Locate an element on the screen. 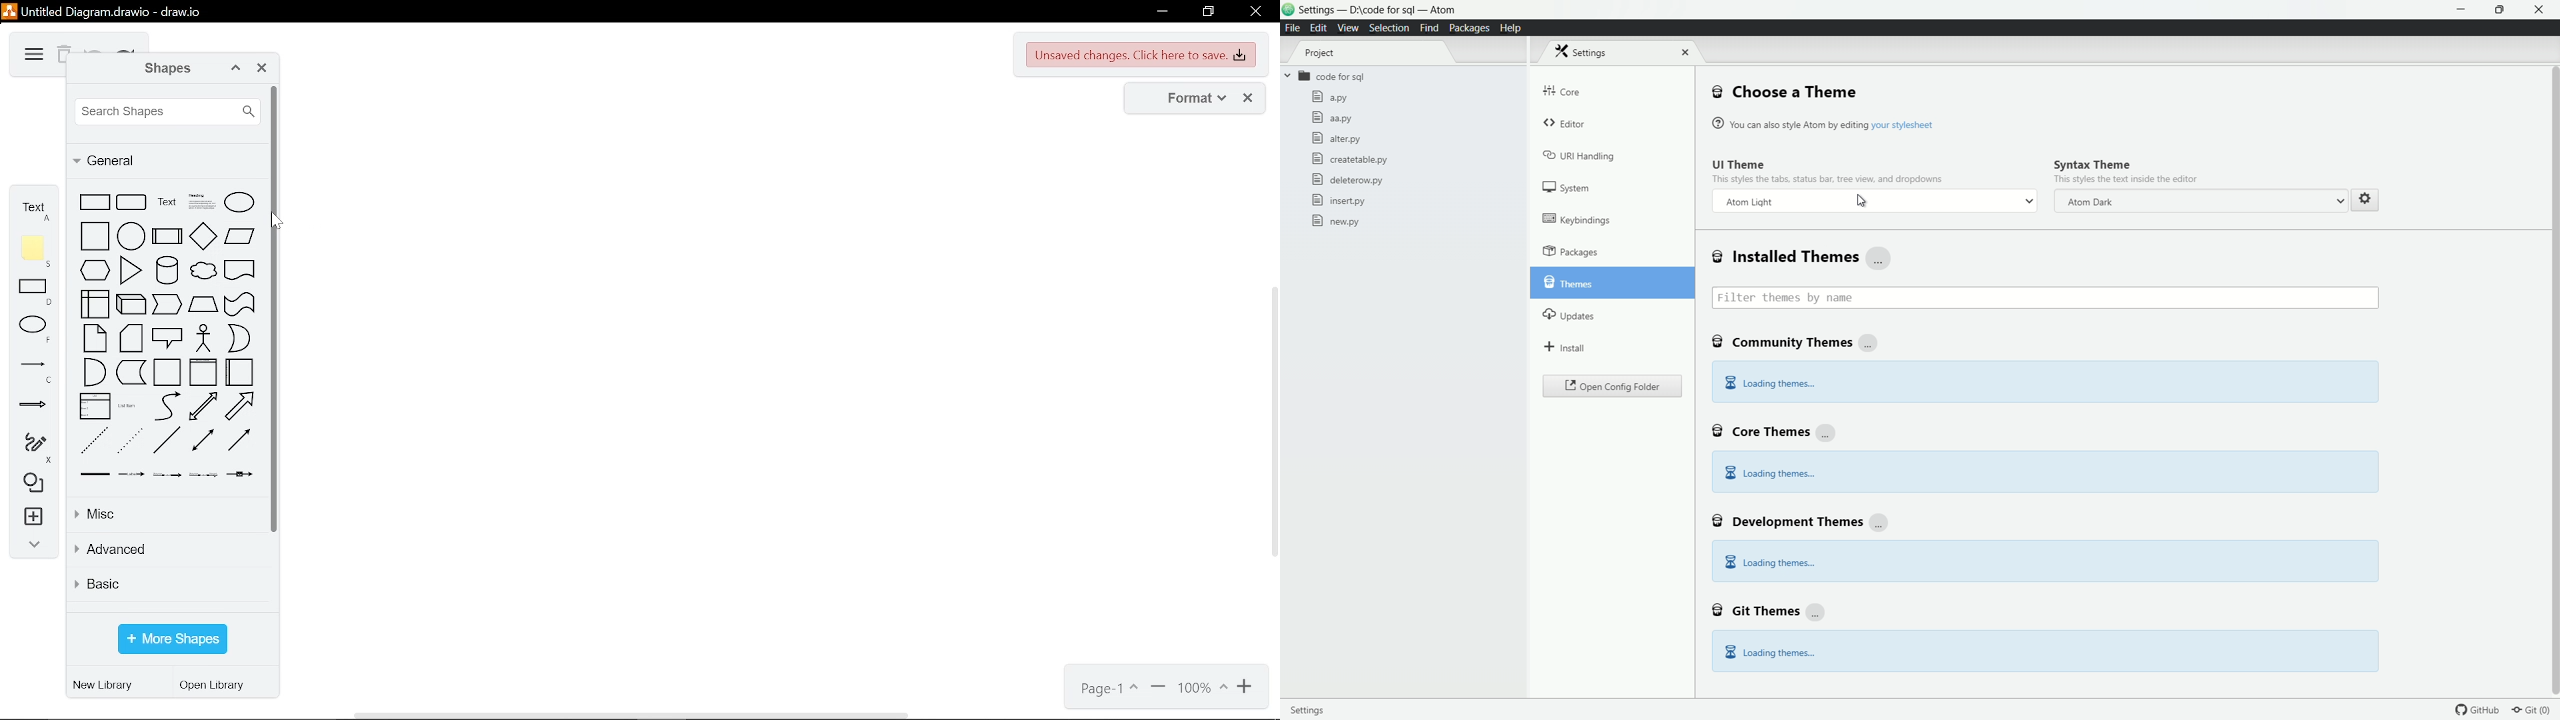 The width and height of the screenshot is (2576, 728). connector with 3 labels is located at coordinates (204, 475).